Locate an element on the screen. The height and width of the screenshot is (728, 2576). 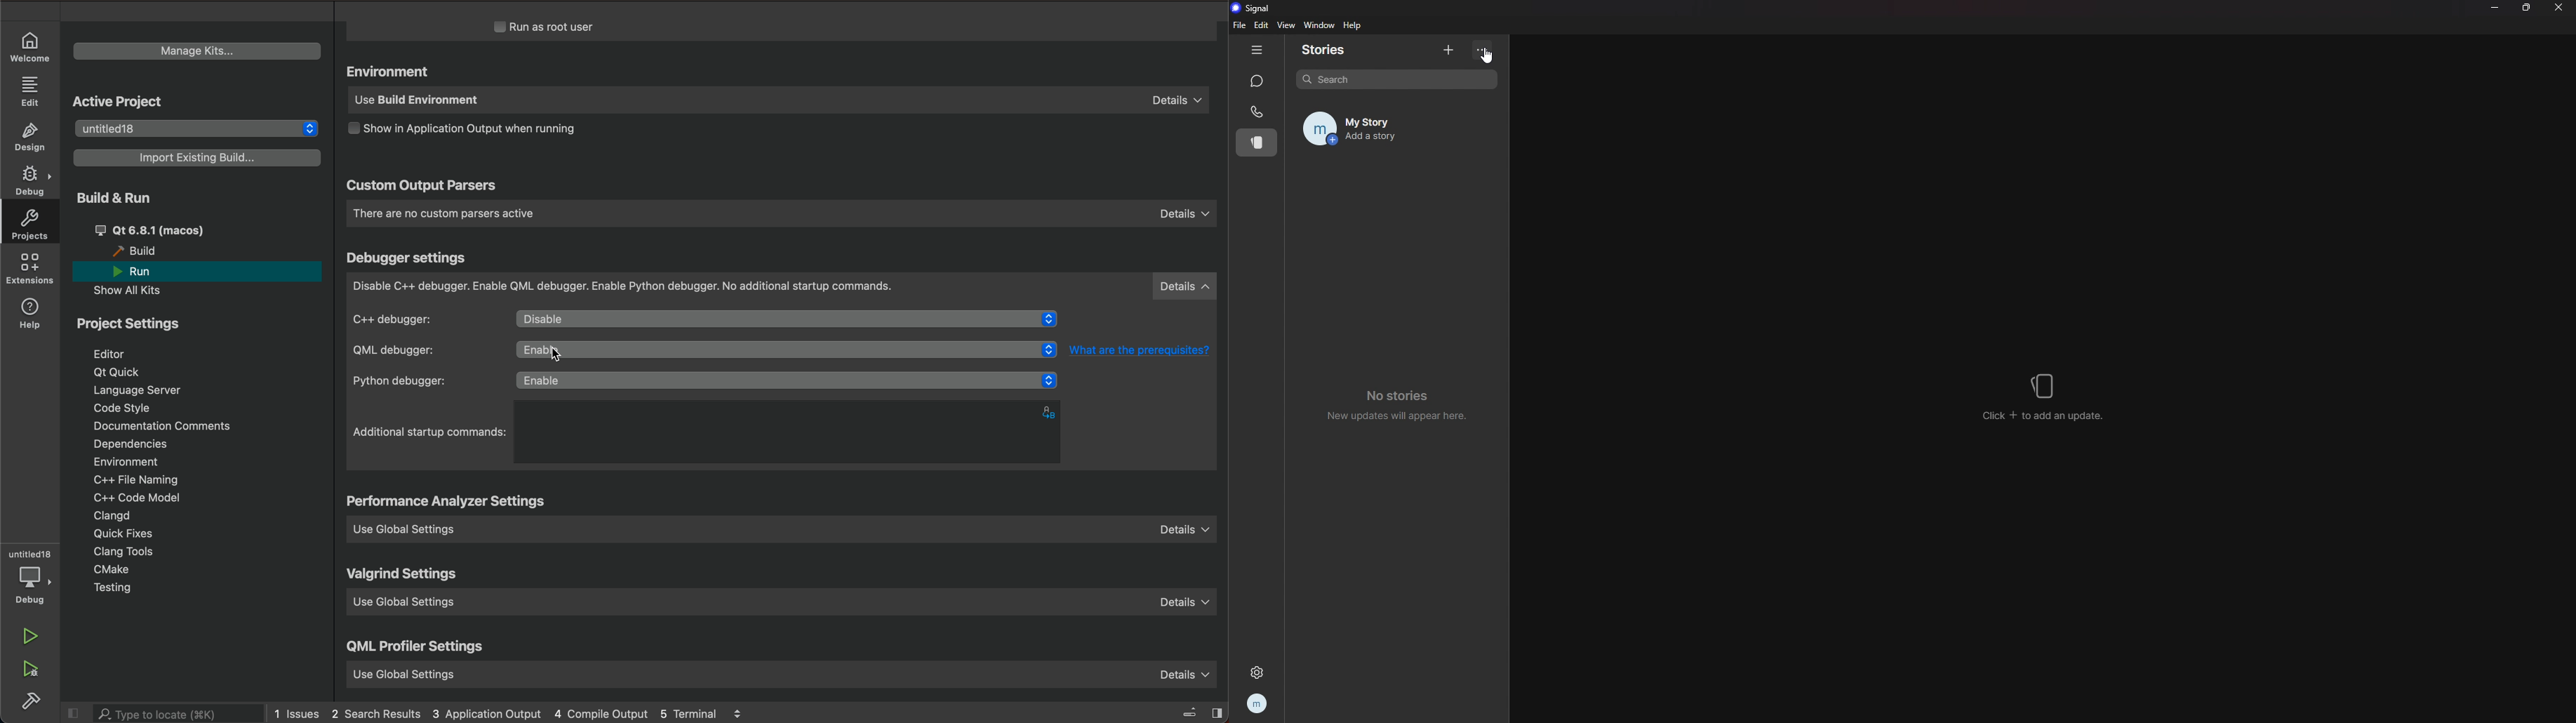
cursor is located at coordinates (1492, 56).